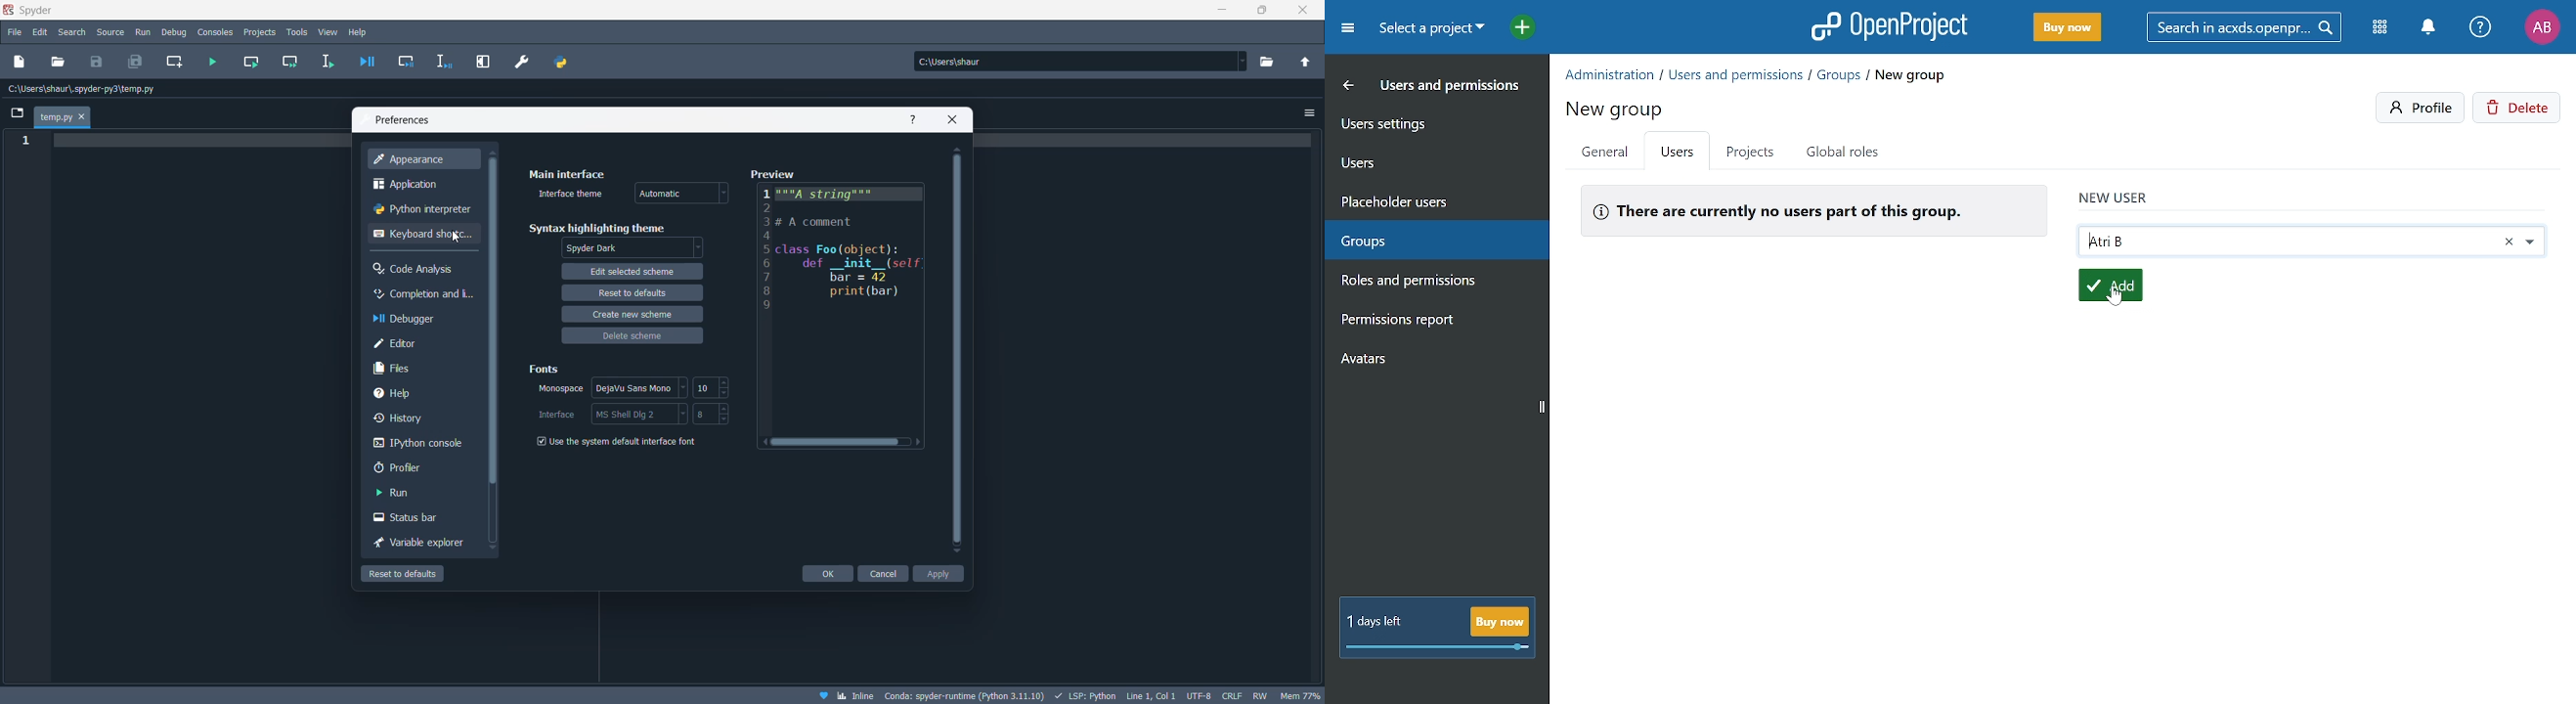  Describe the element at coordinates (491, 549) in the screenshot. I see `move down` at that location.